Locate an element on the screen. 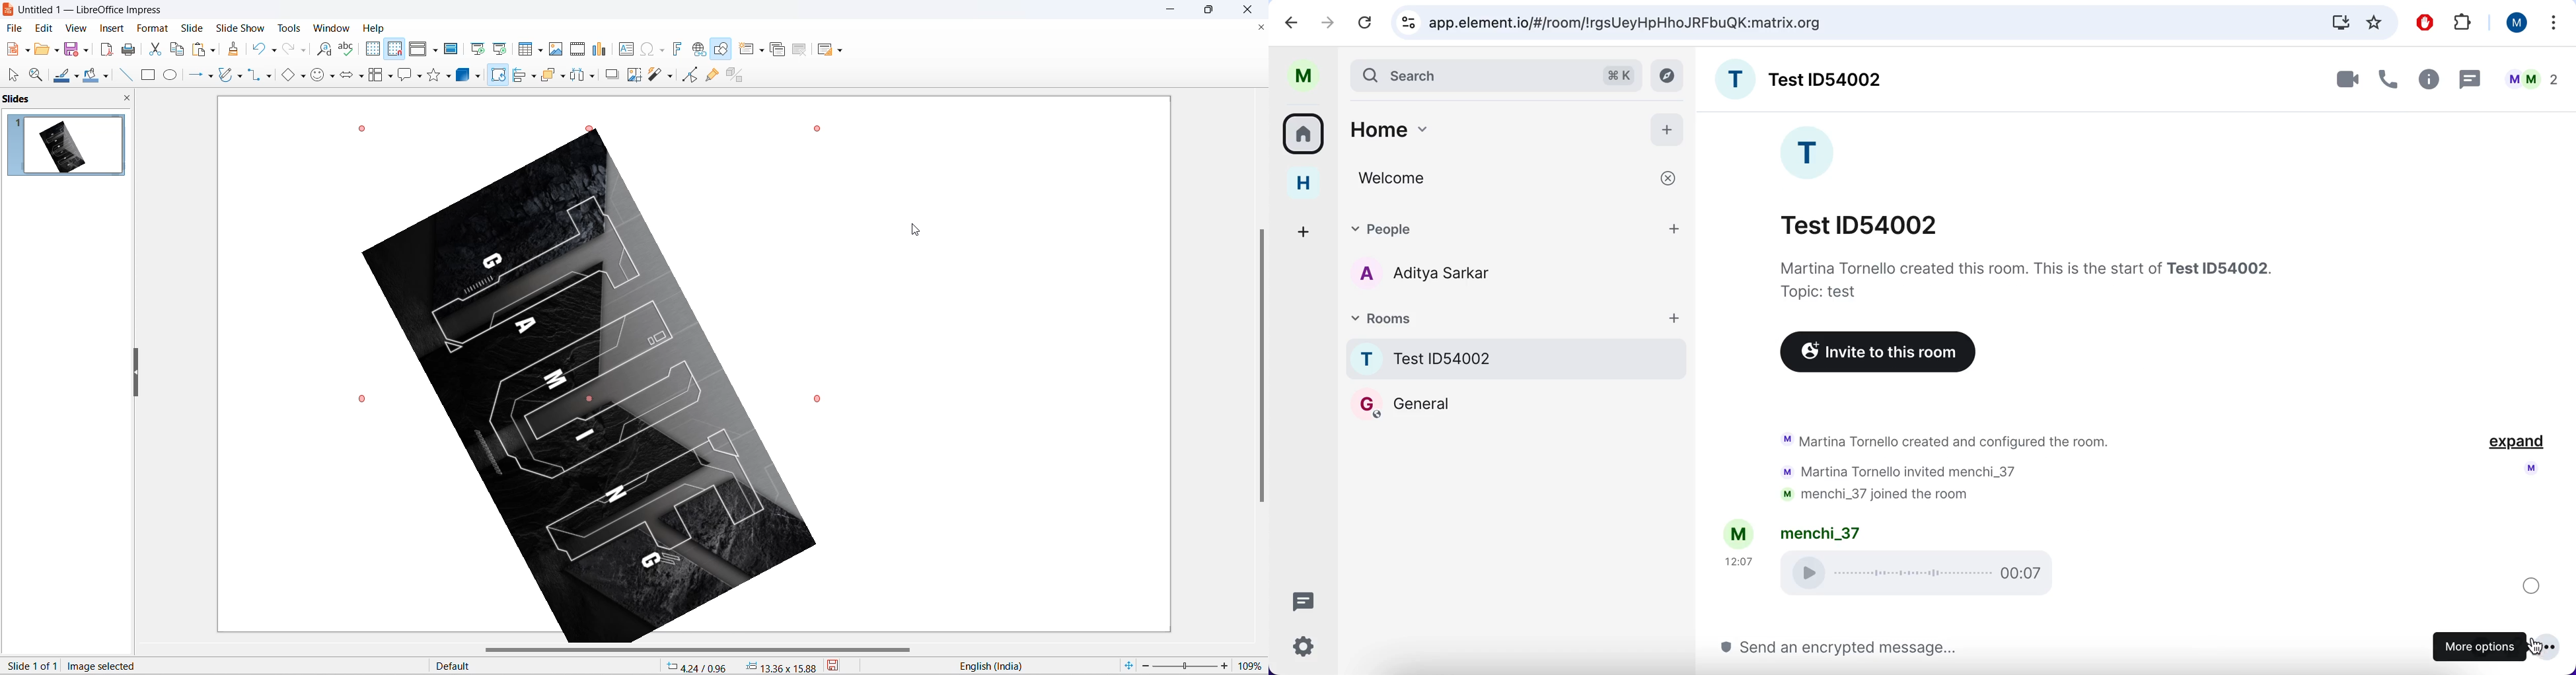  user is located at coordinates (1739, 533).